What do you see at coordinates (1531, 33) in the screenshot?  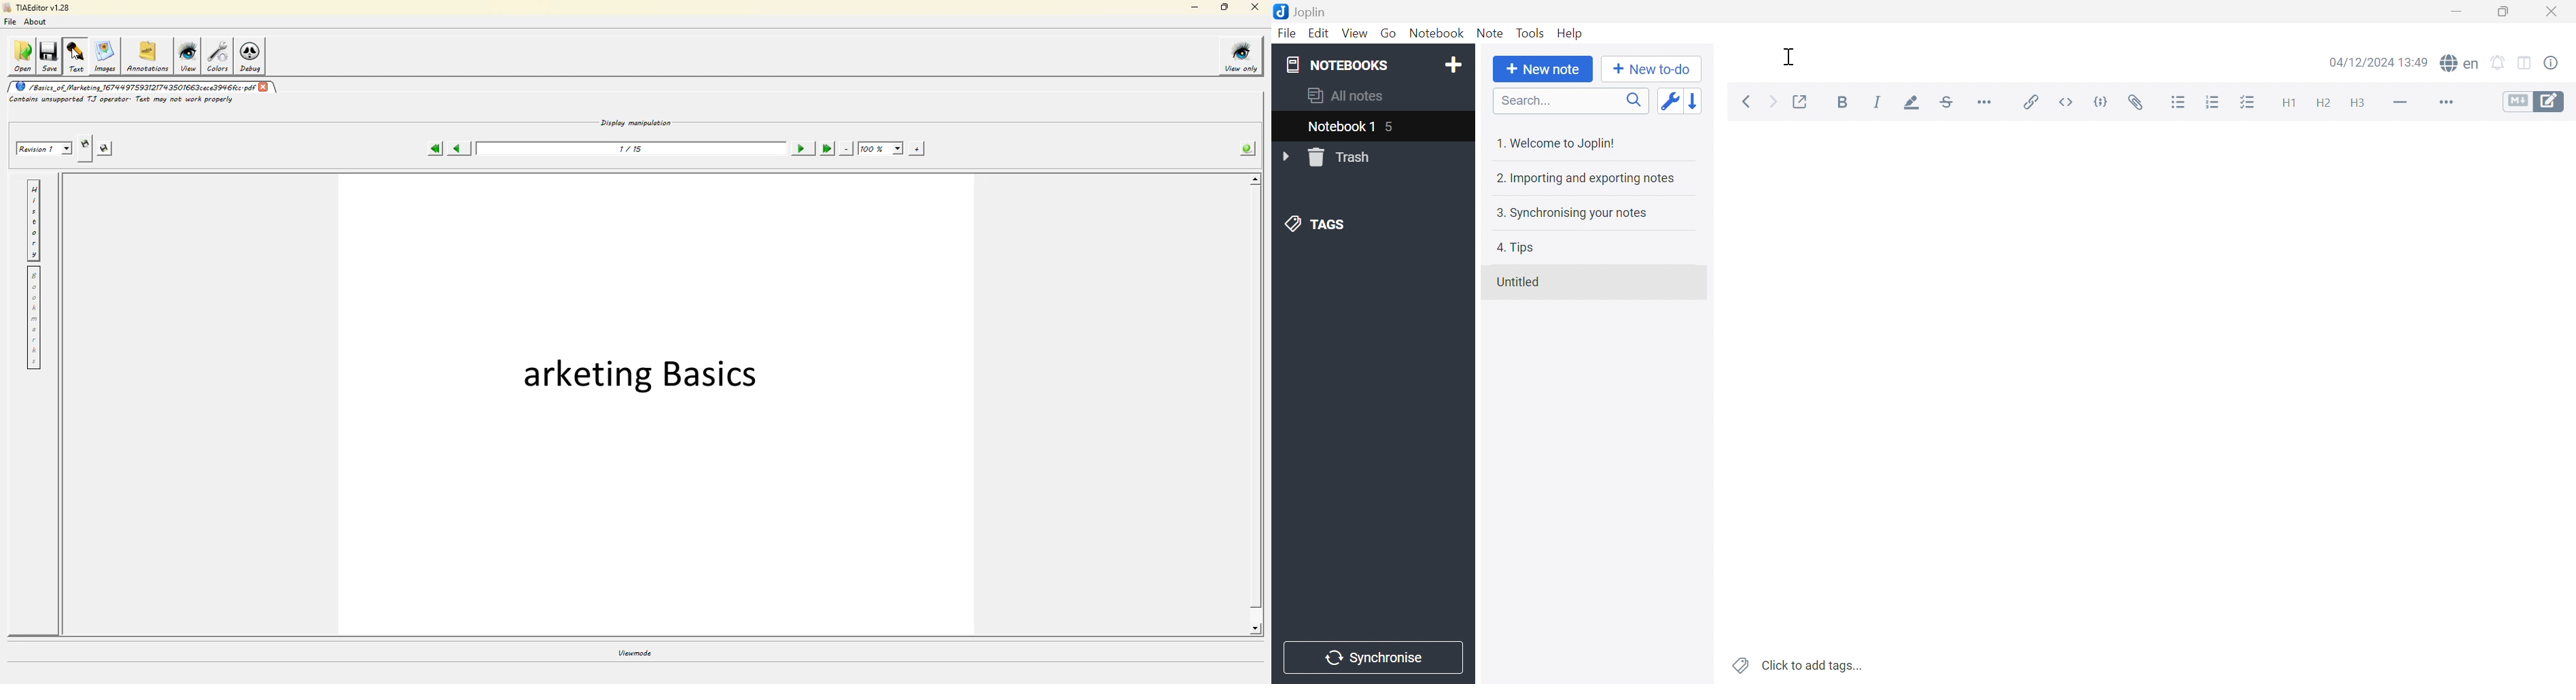 I see `Tools` at bounding box center [1531, 33].